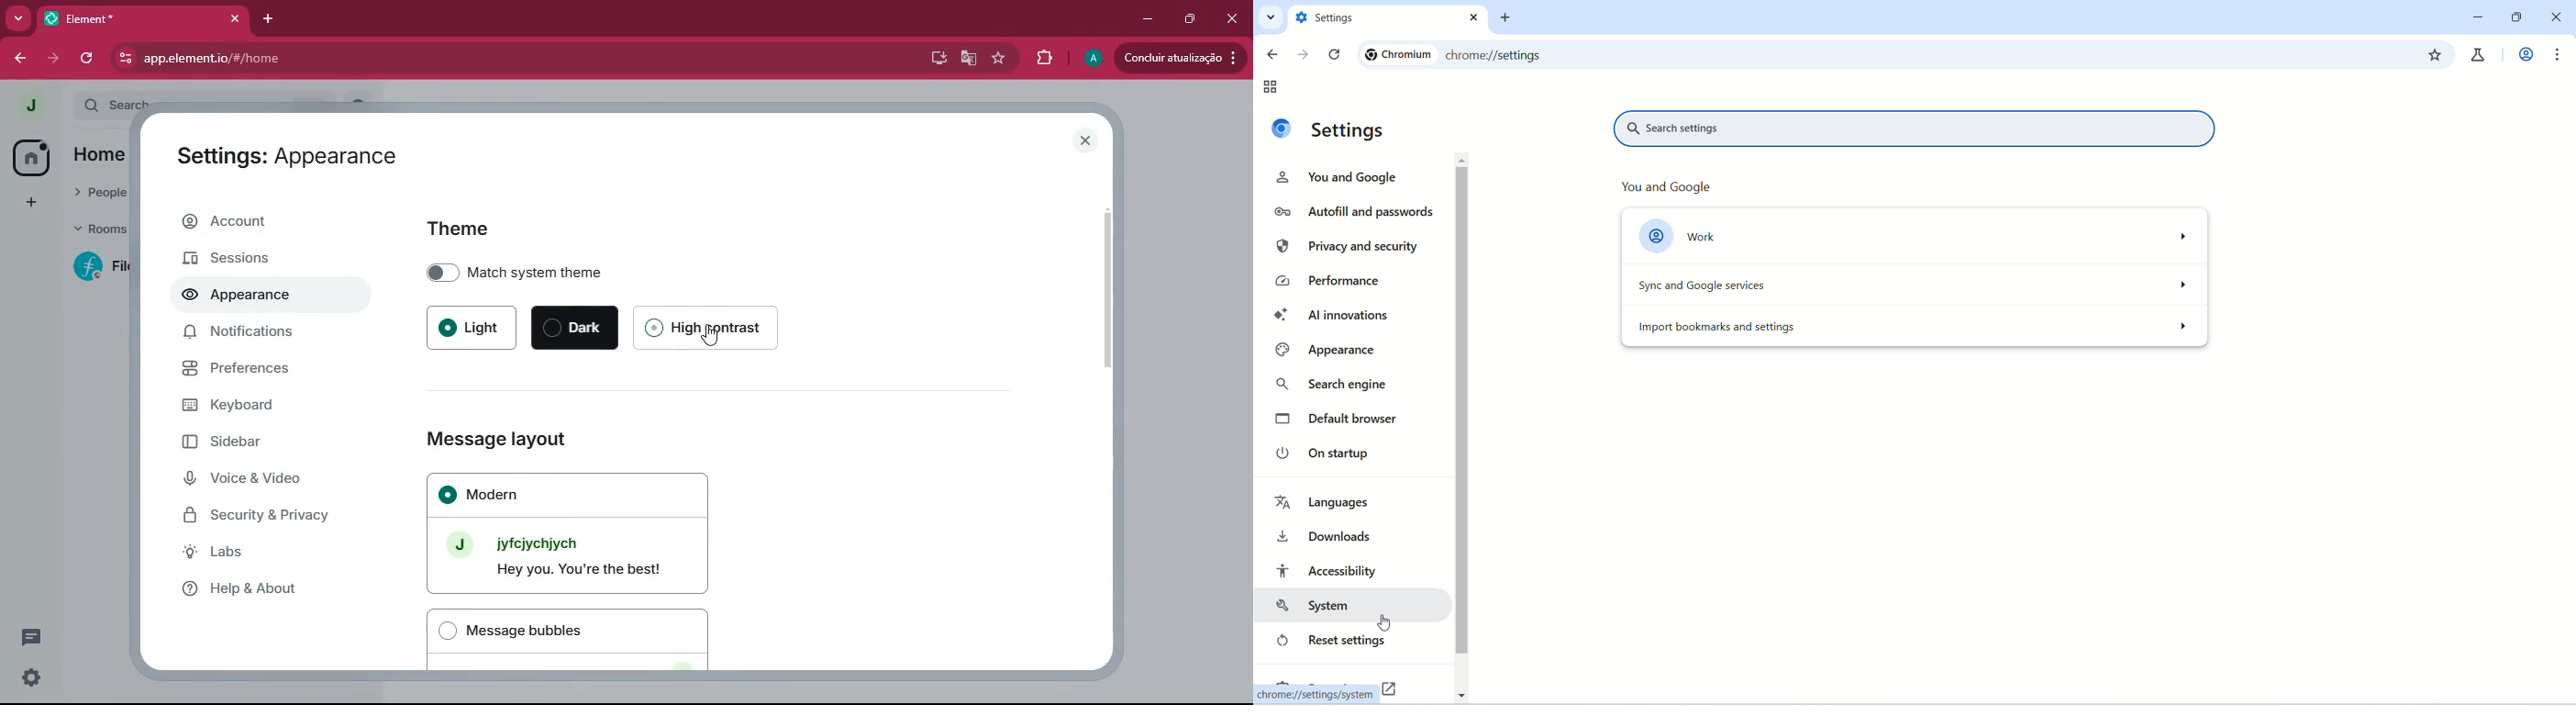 The image size is (2576, 728). Describe the element at coordinates (1330, 568) in the screenshot. I see `accessibility` at that location.